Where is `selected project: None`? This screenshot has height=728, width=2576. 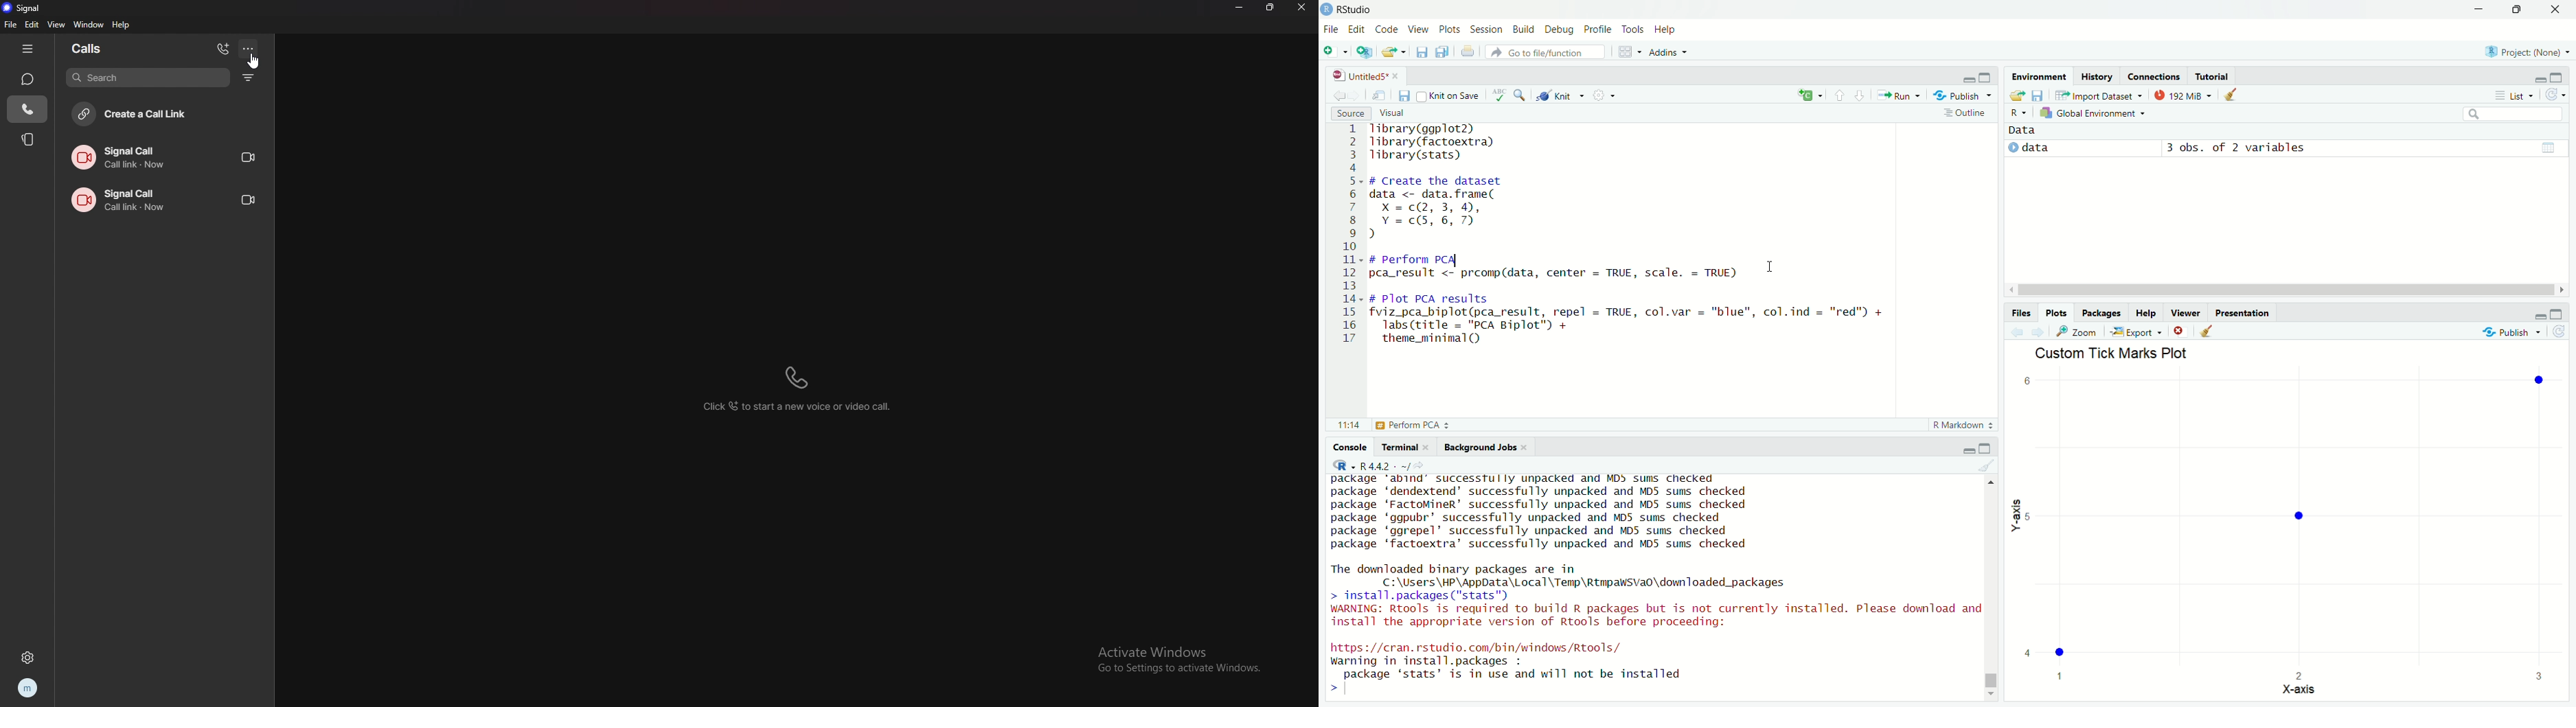 selected project: None is located at coordinates (2524, 51).